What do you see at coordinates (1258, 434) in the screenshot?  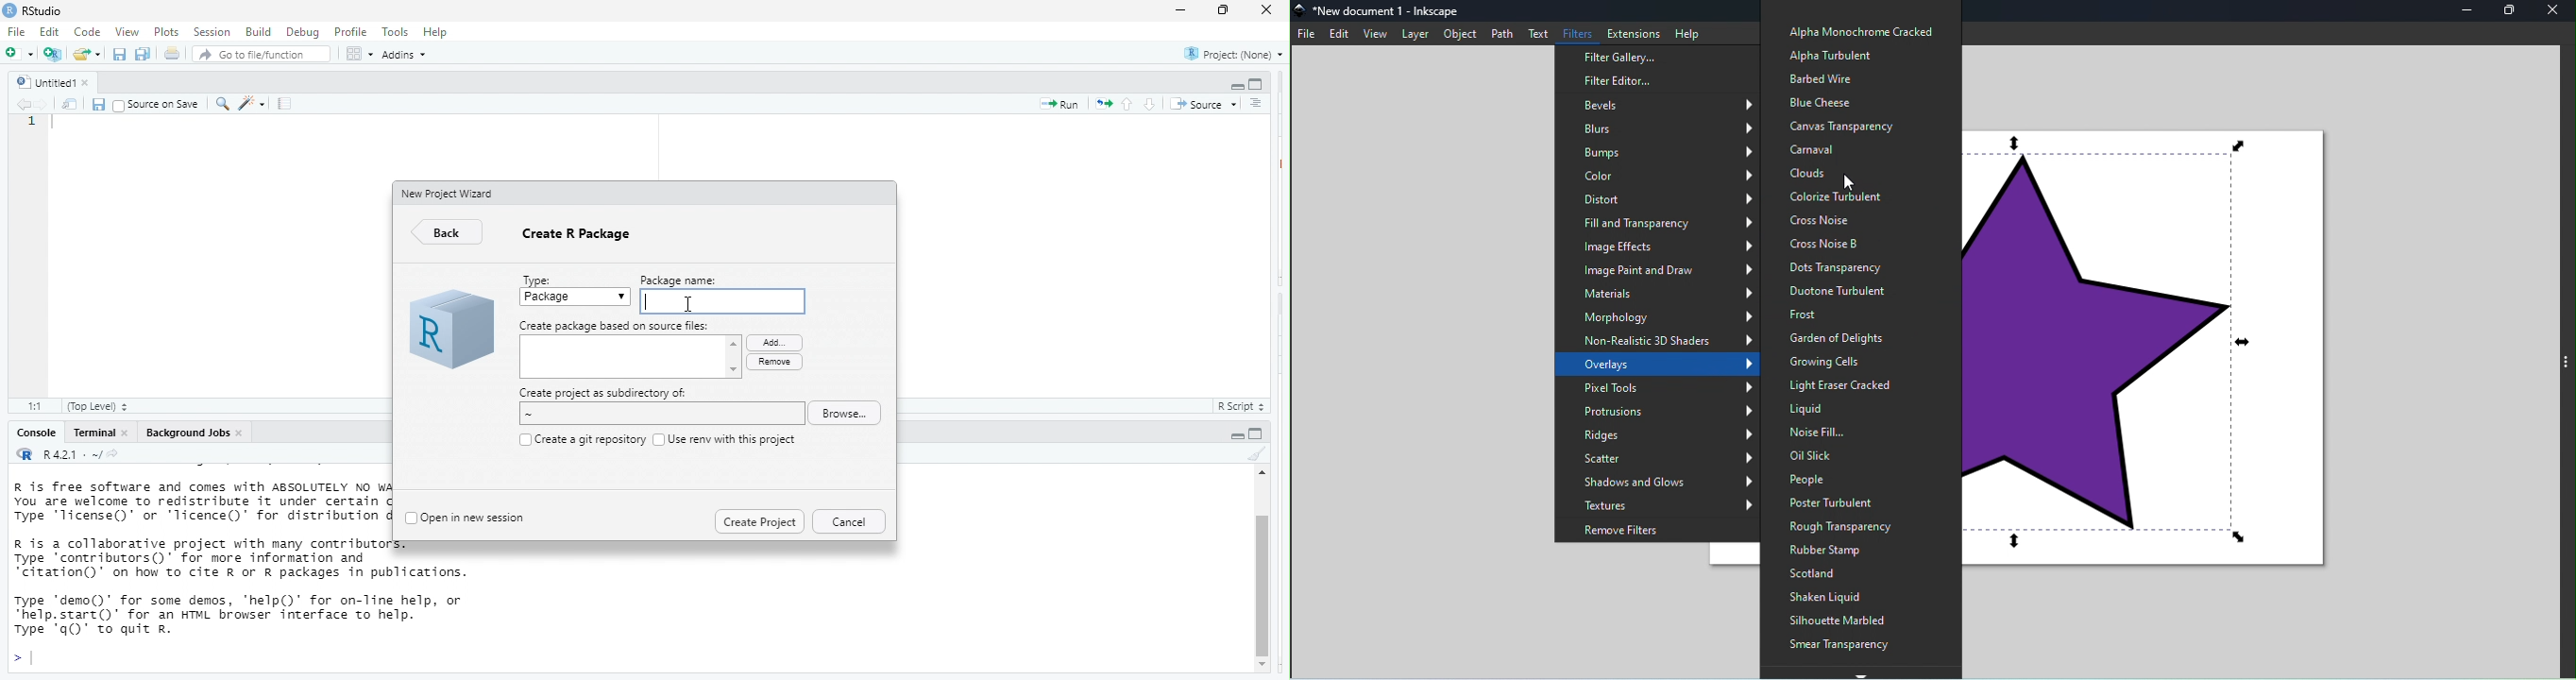 I see `hide console` at bounding box center [1258, 434].